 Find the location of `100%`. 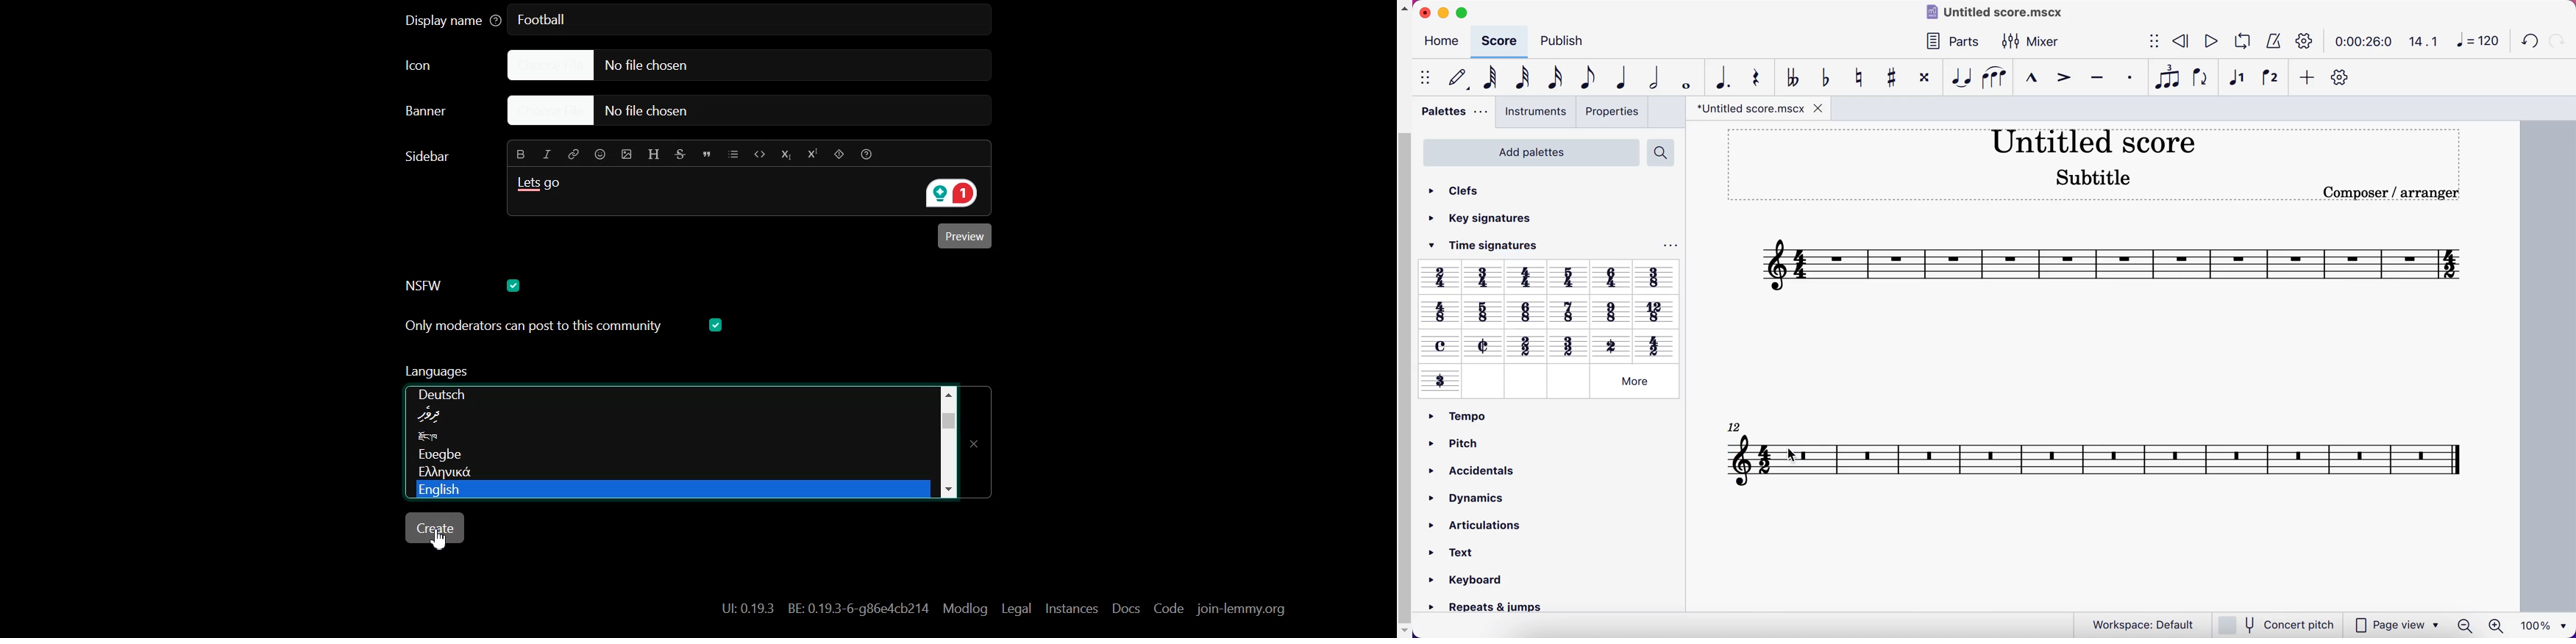

100% is located at coordinates (2543, 625).